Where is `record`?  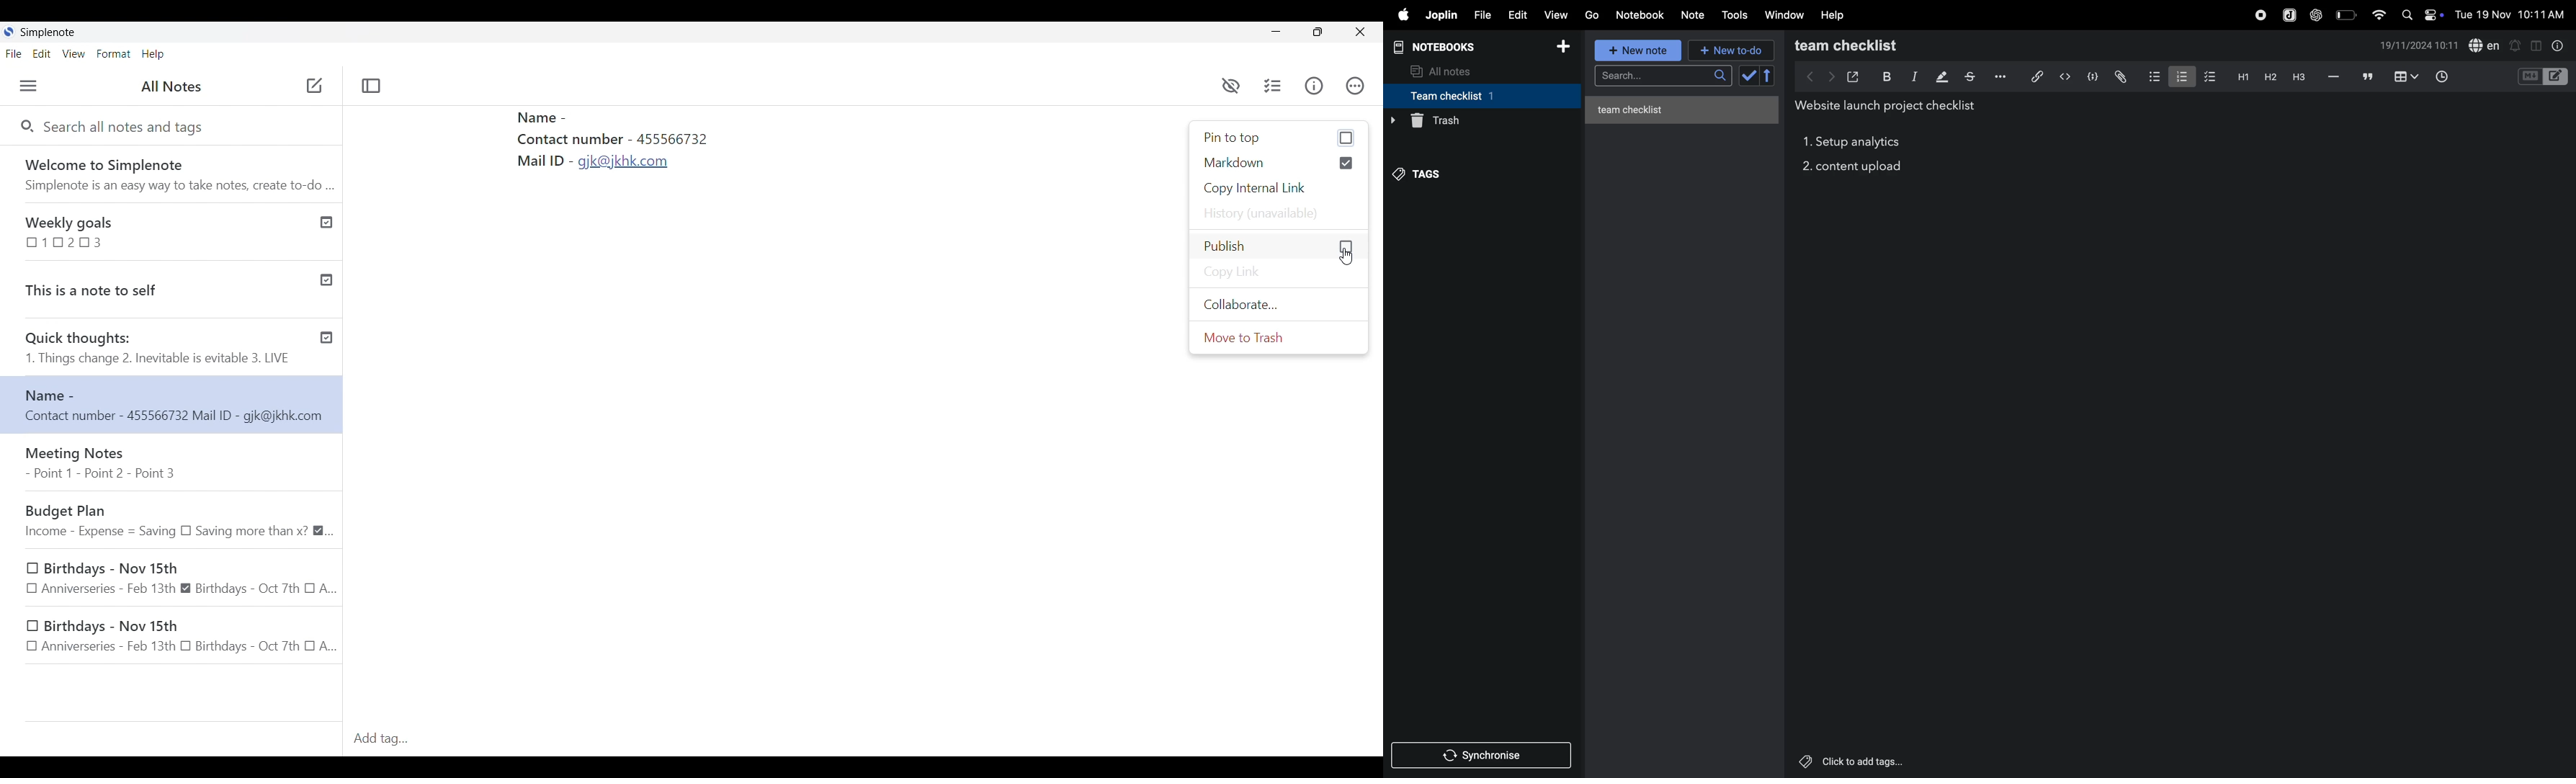
record is located at coordinates (2257, 15).